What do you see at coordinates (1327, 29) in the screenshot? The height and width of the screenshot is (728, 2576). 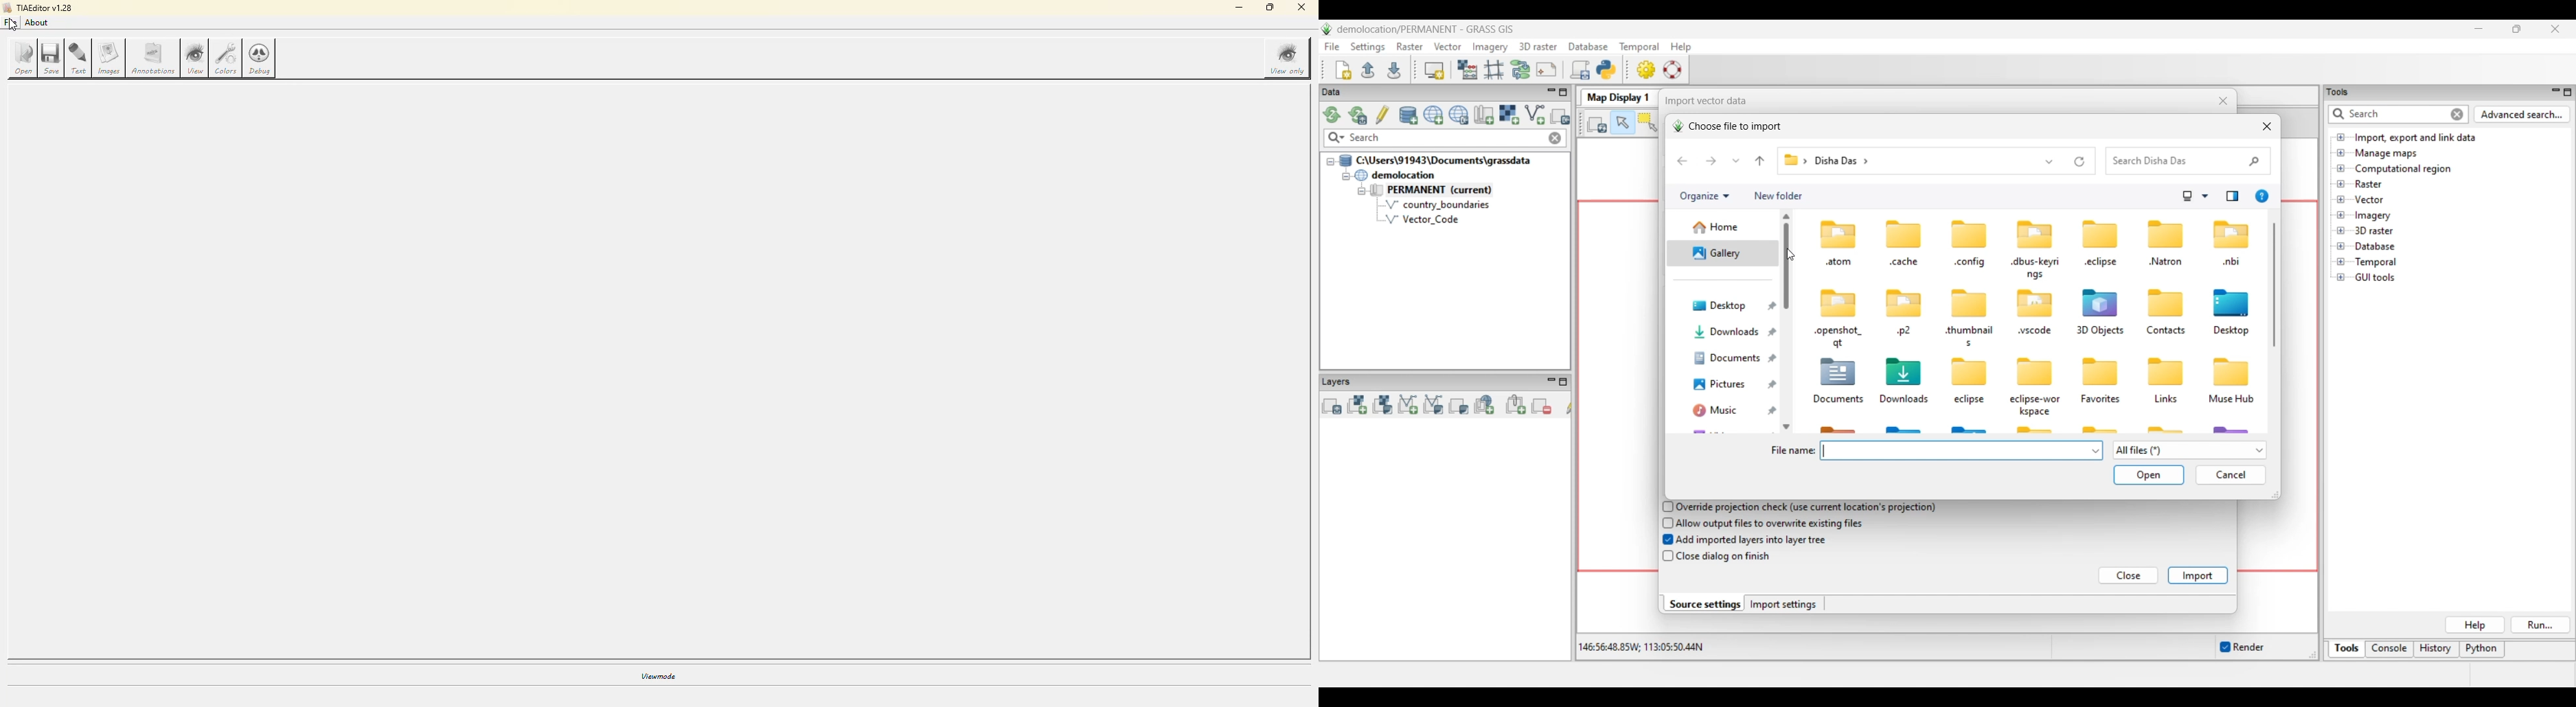 I see `Software logo` at bounding box center [1327, 29].